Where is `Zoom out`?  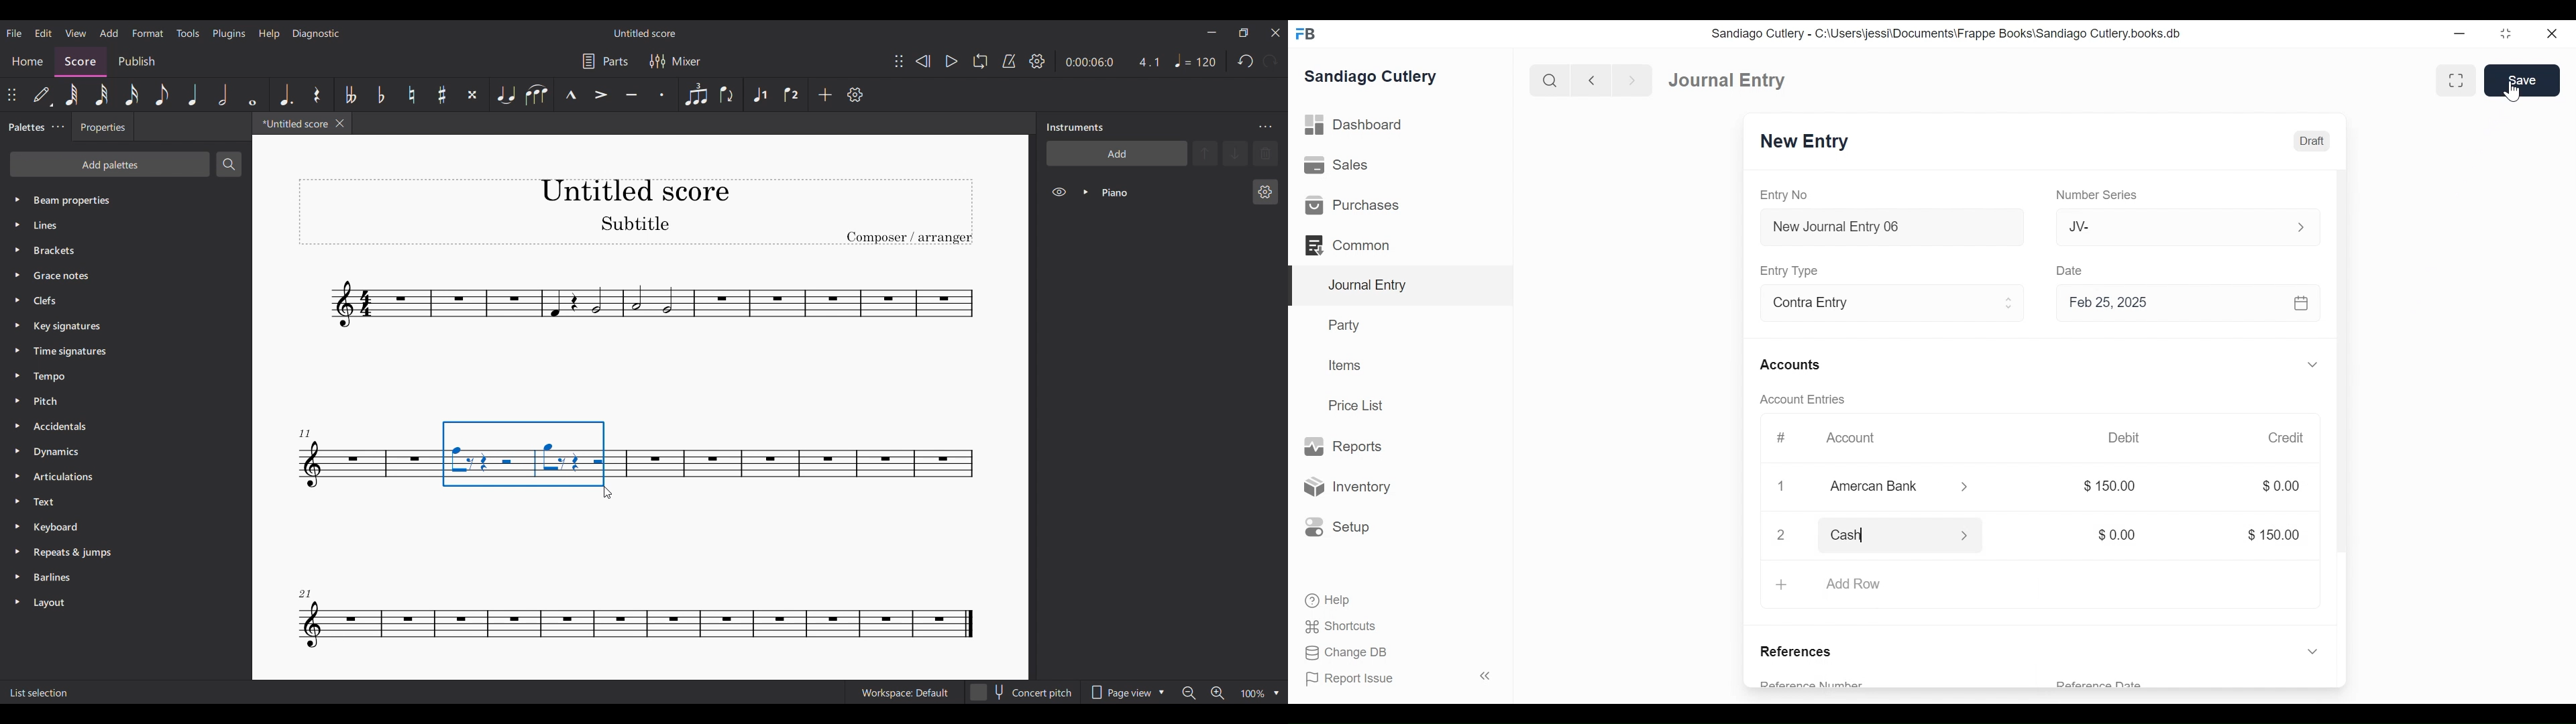
Zoom out is located at coordinates (1189, 693).